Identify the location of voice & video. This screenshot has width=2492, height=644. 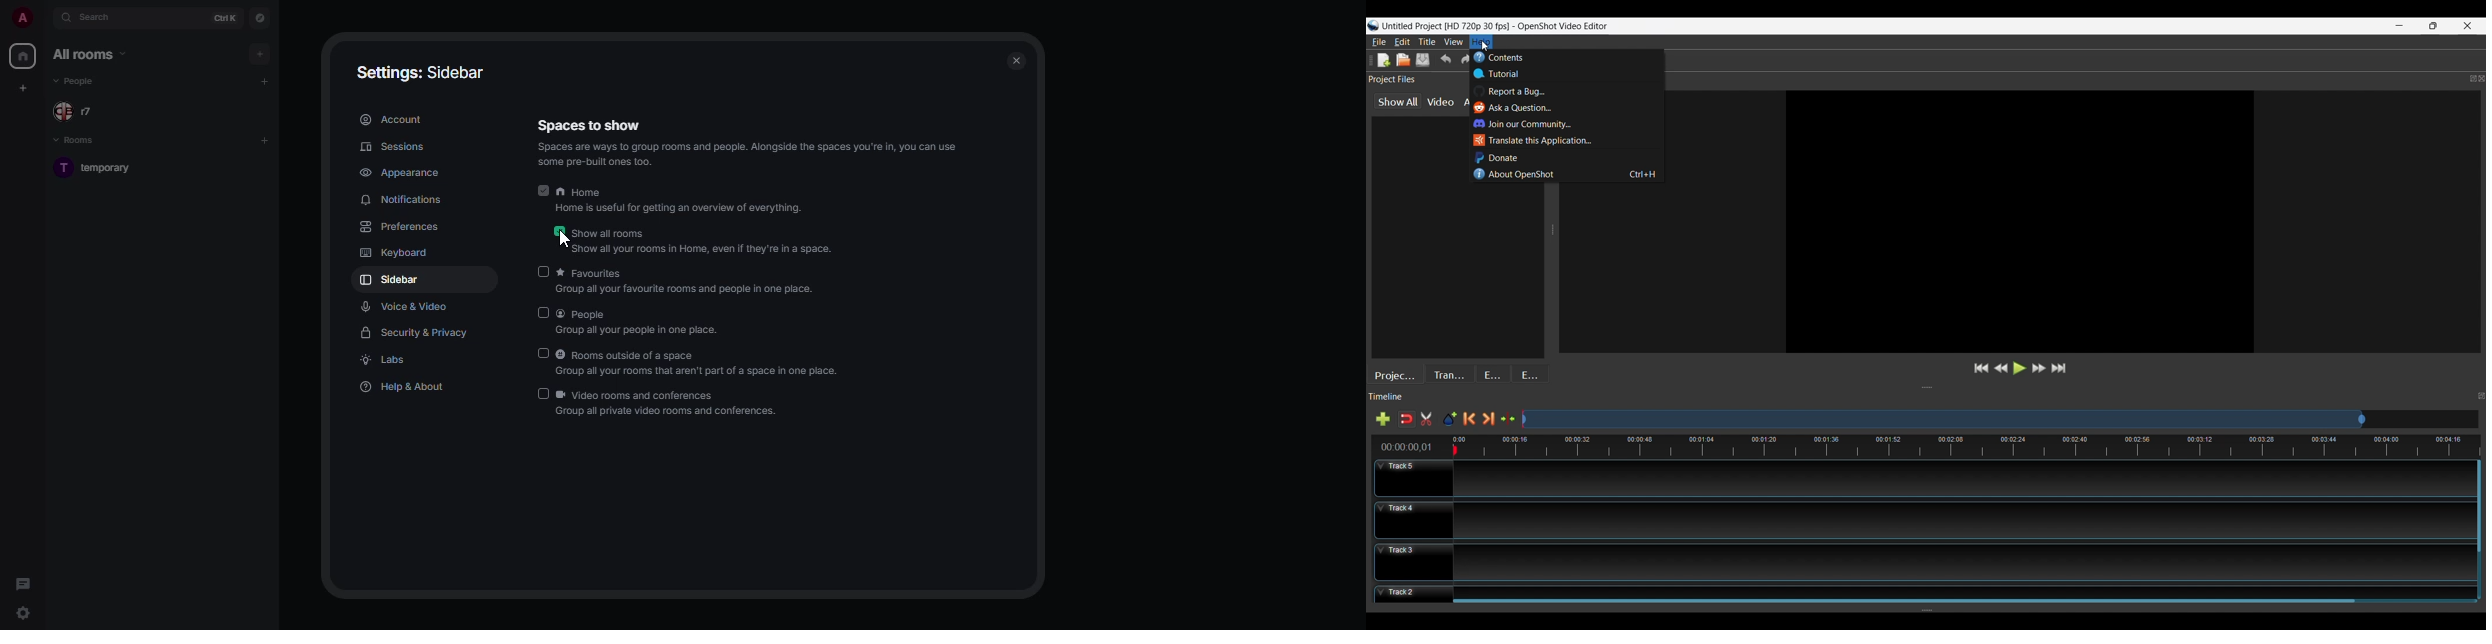
(405, 307).